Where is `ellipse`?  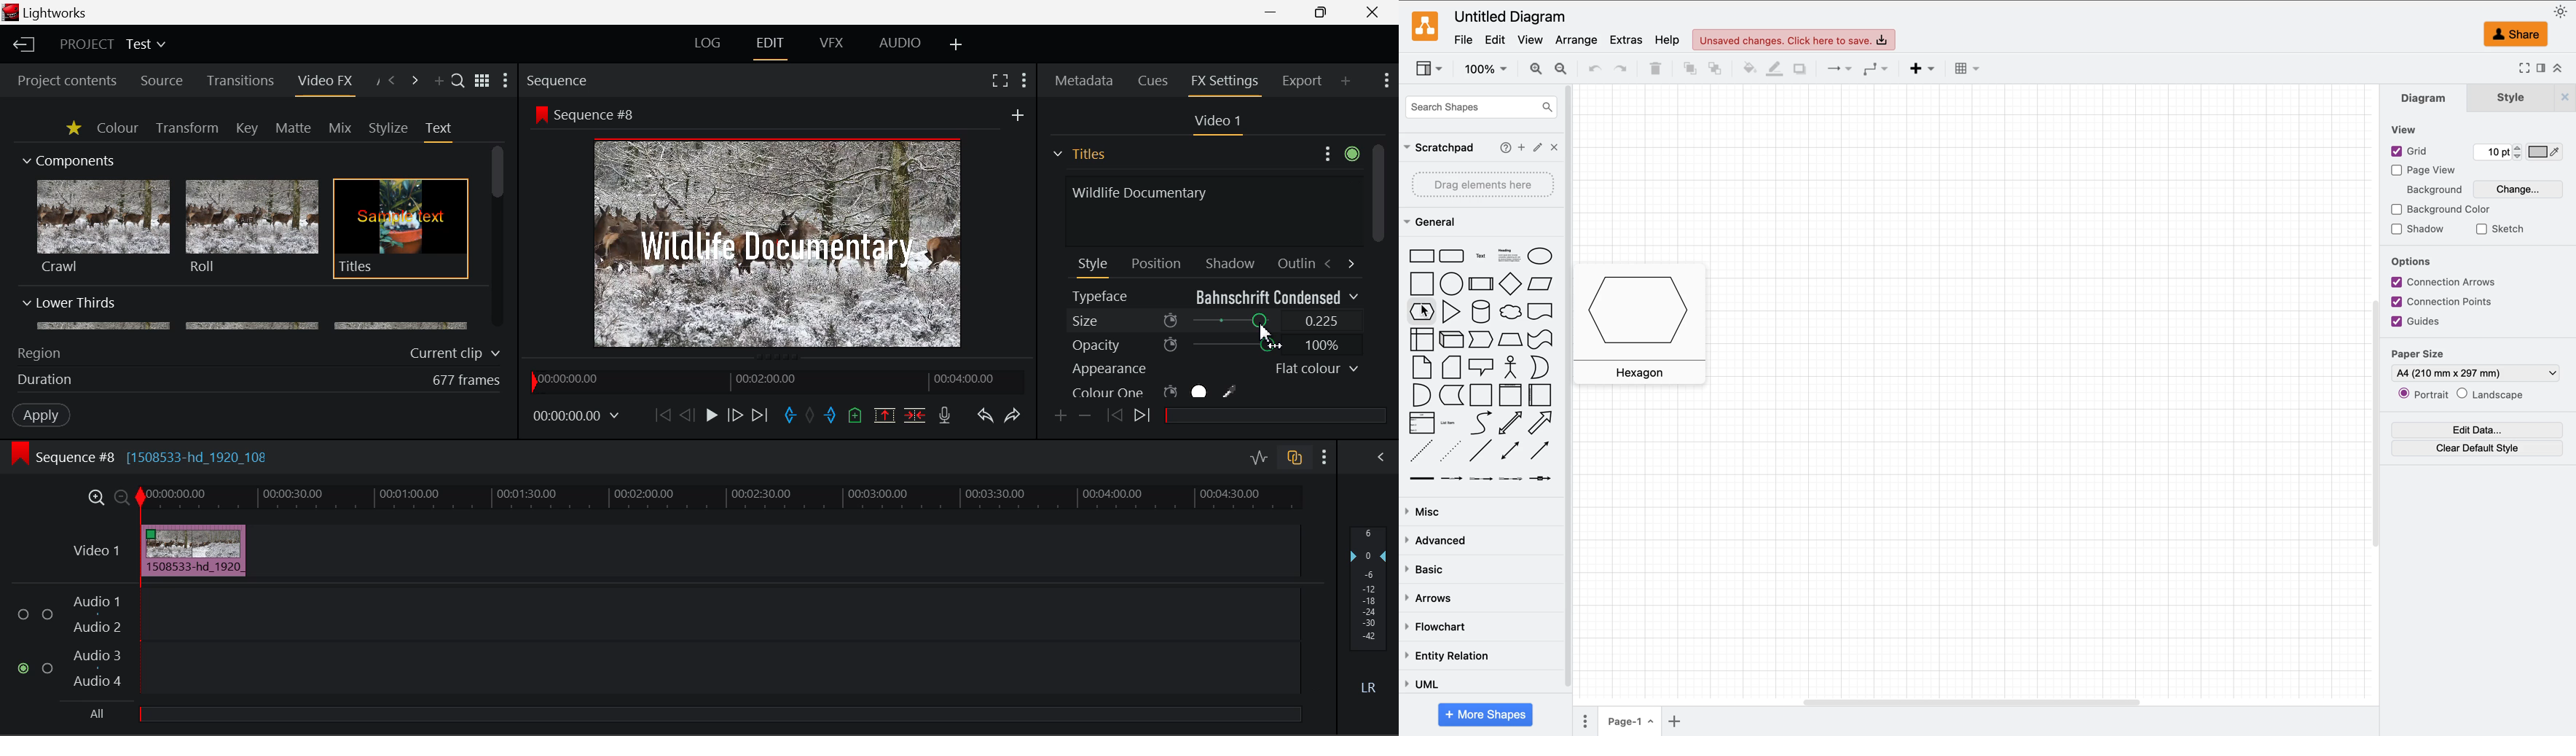
ellipse is located at coordinates (1545, 254).